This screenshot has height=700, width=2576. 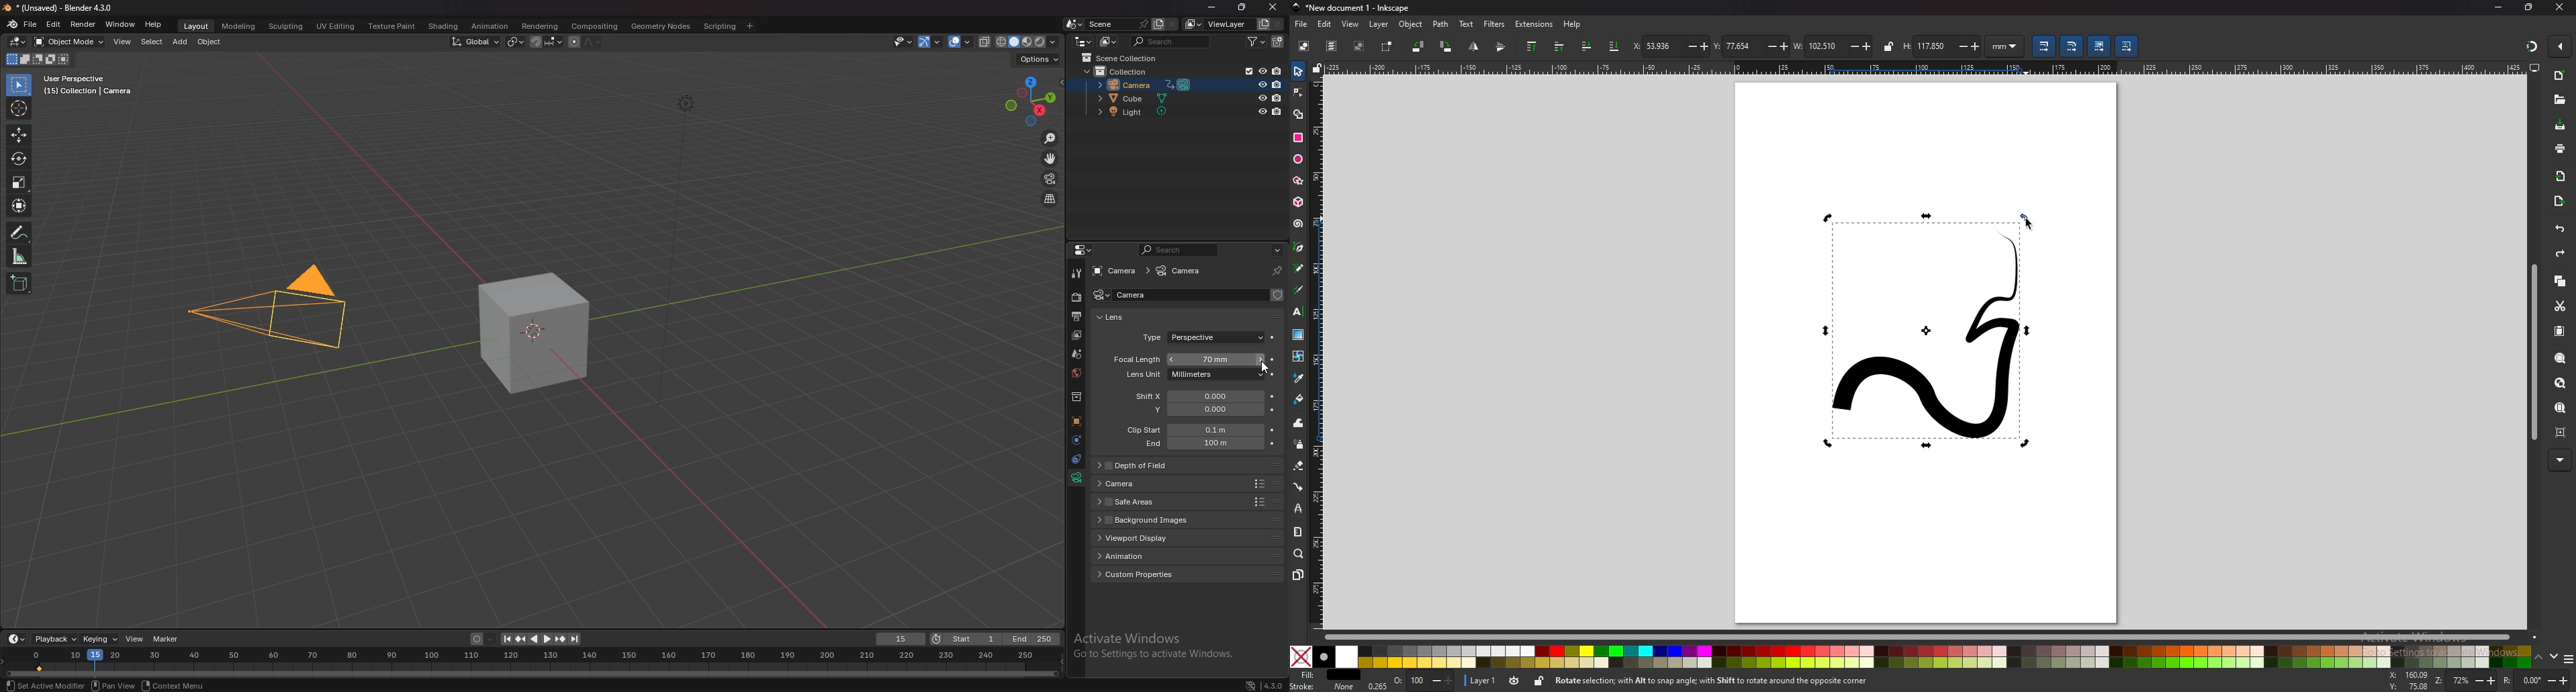 What do you see at coordinates (2409, 682) in the screenshot?
I see `cursor coordinates` at bounding box center [2409, 682].